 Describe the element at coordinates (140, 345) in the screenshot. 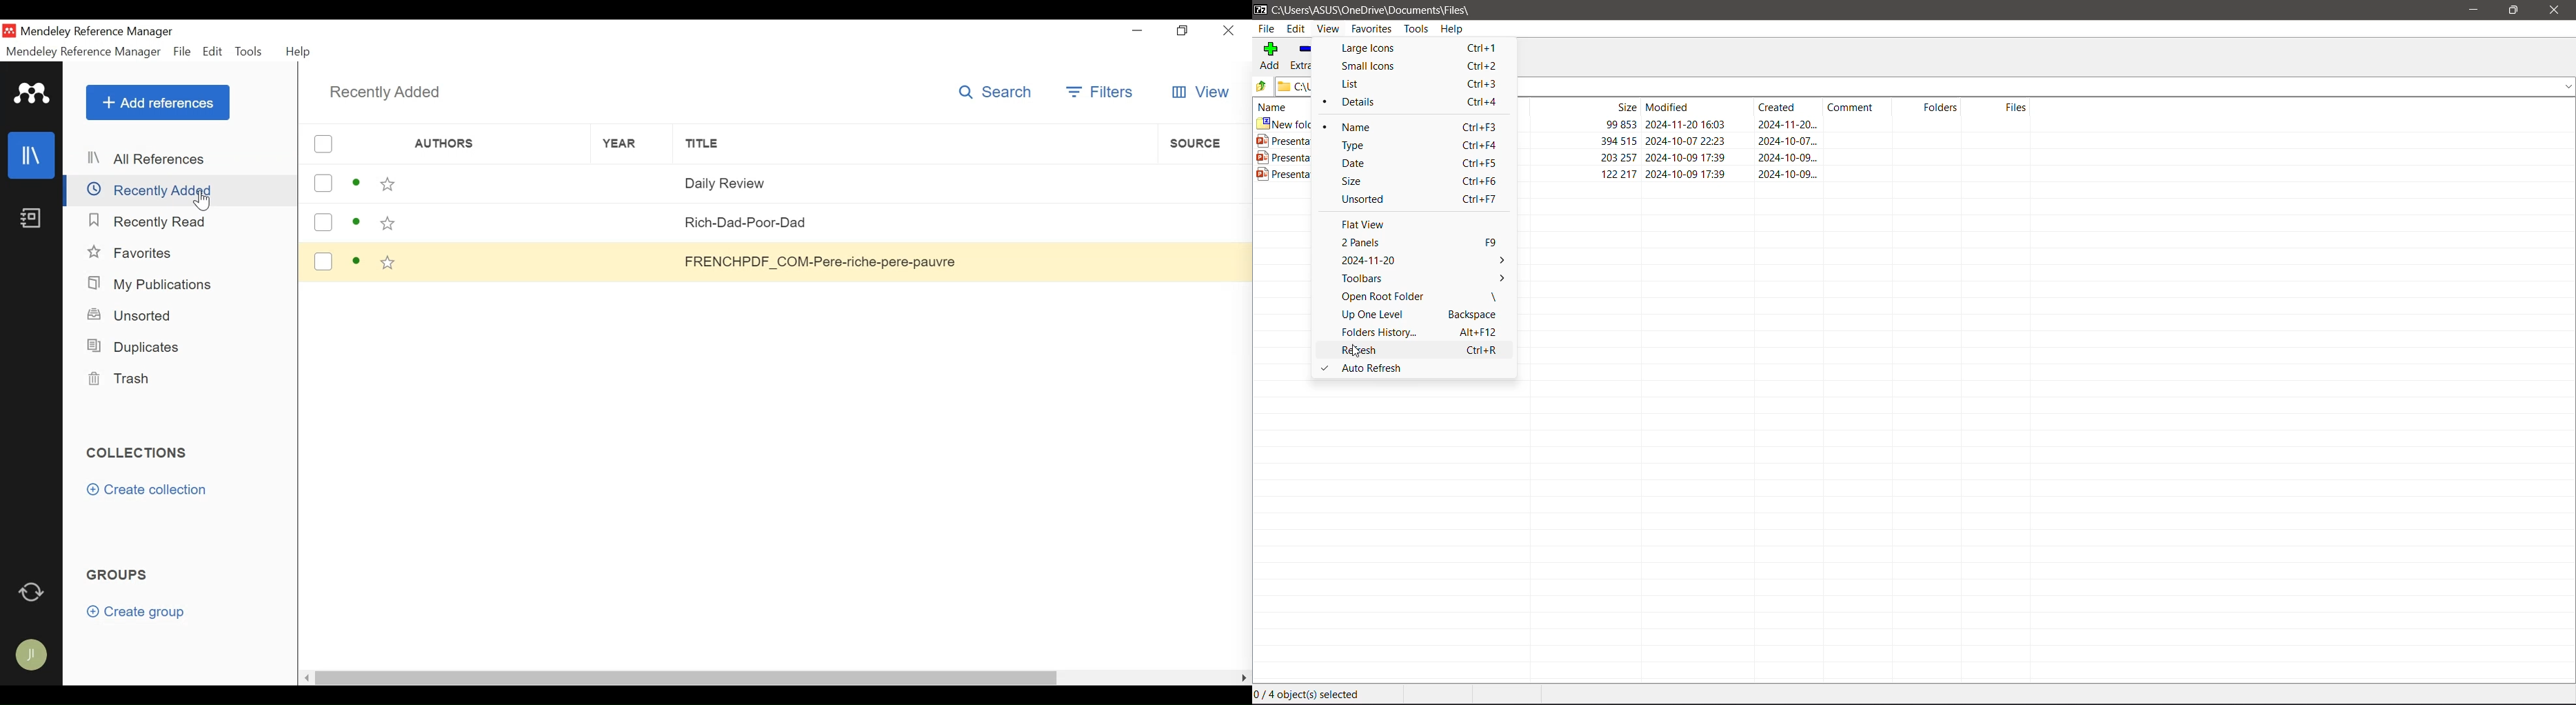

I see `Duplicates` at that location.